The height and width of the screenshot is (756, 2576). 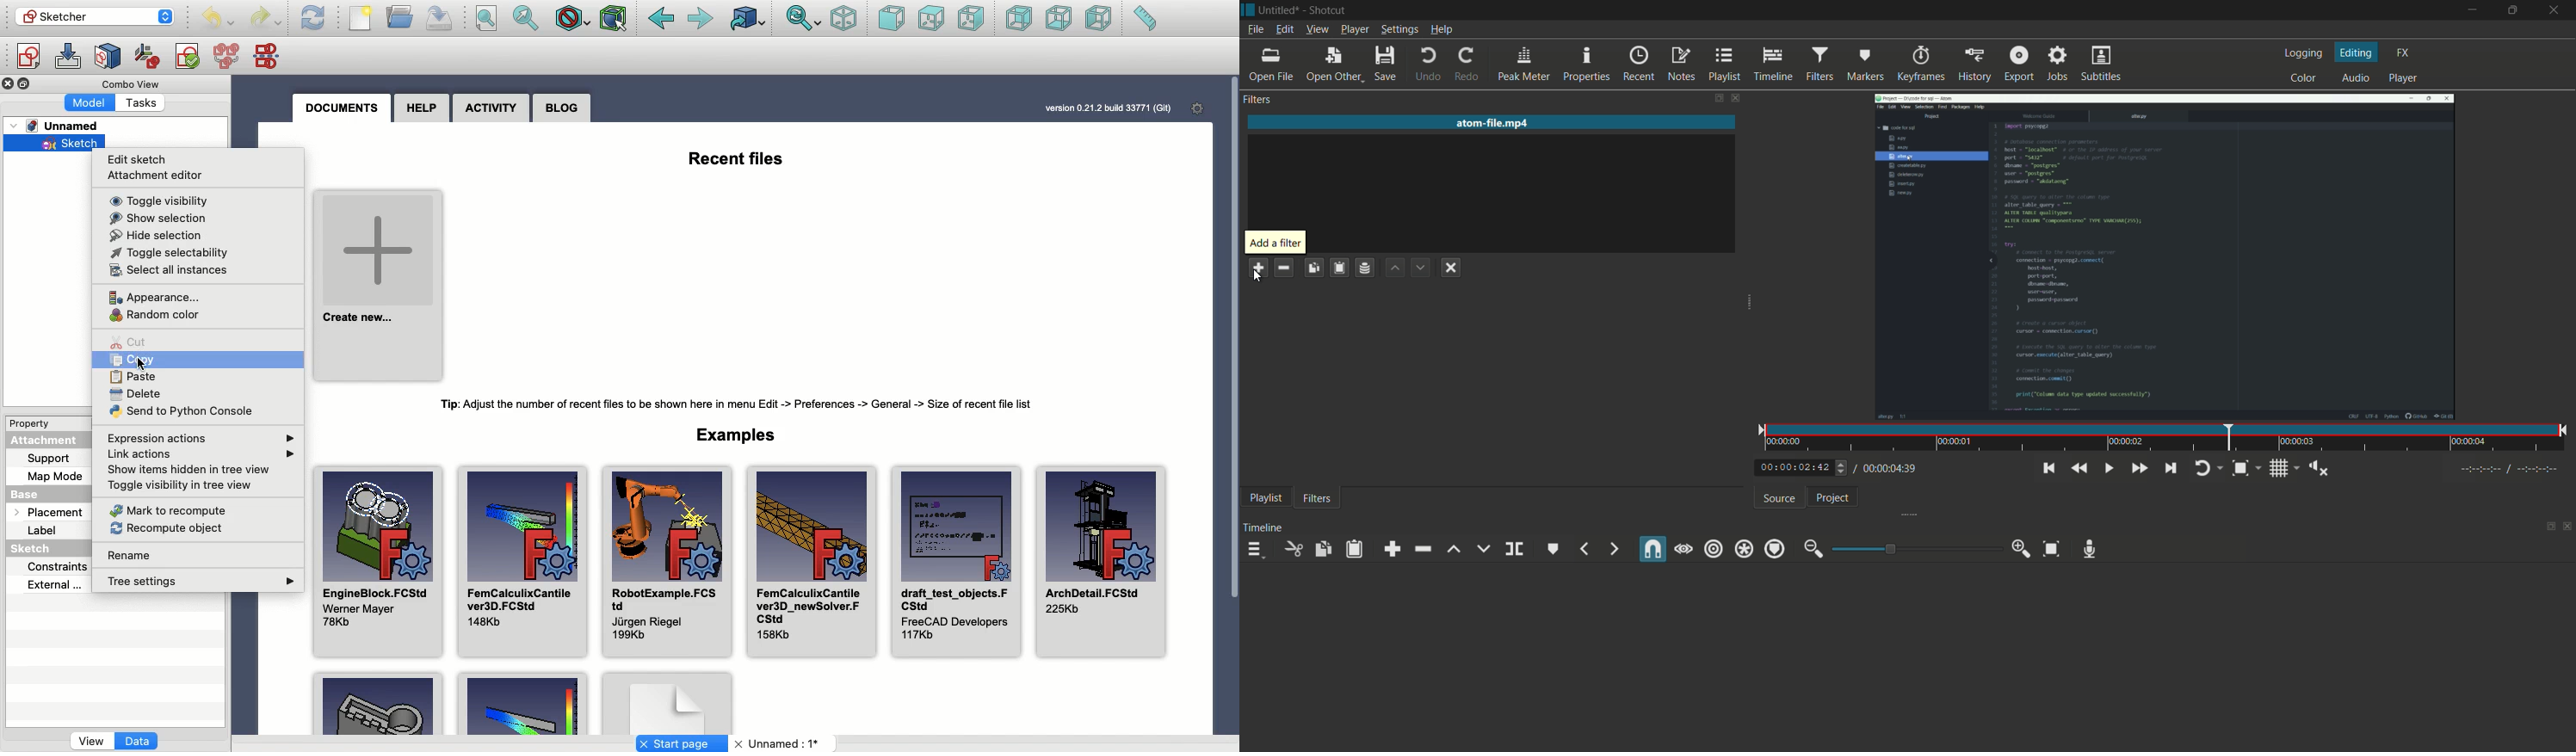 I want to click on jobs, so click(x=2058, y=63).